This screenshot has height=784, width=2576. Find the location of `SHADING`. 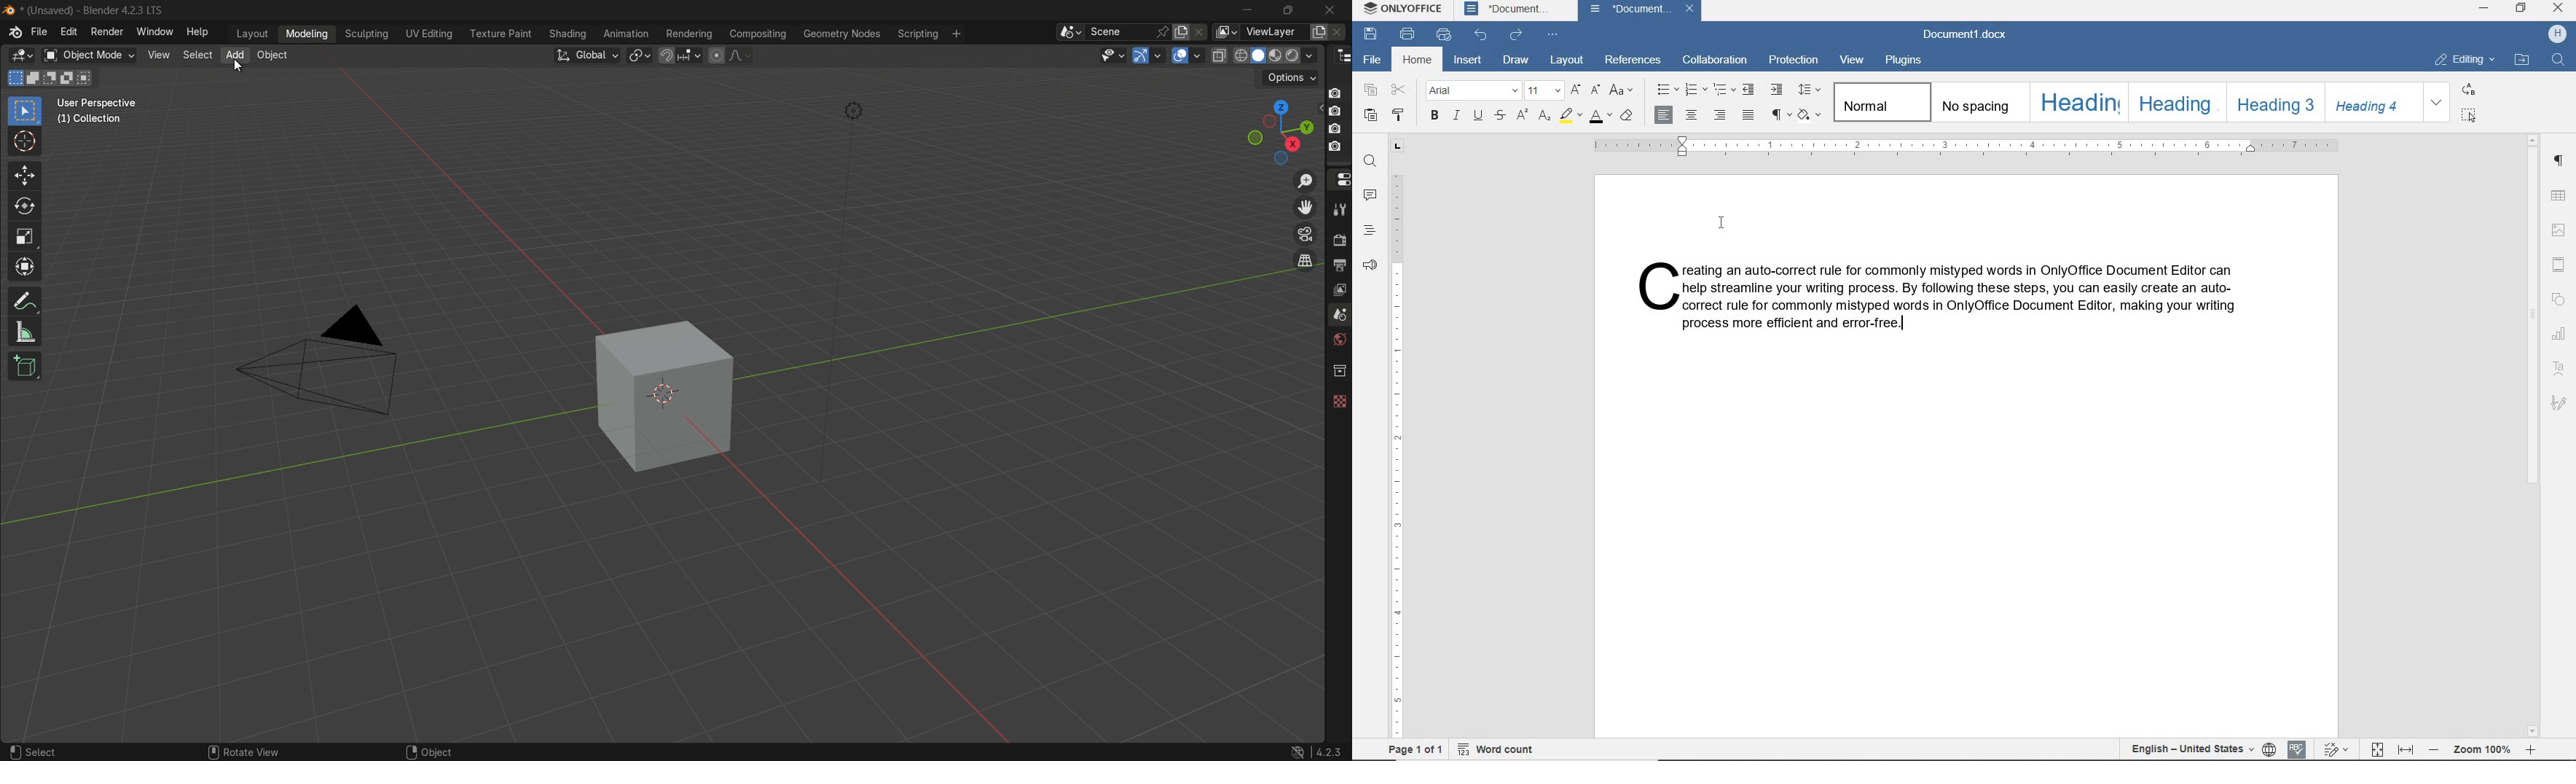

SHADING is located at coordinates (1811, 116).